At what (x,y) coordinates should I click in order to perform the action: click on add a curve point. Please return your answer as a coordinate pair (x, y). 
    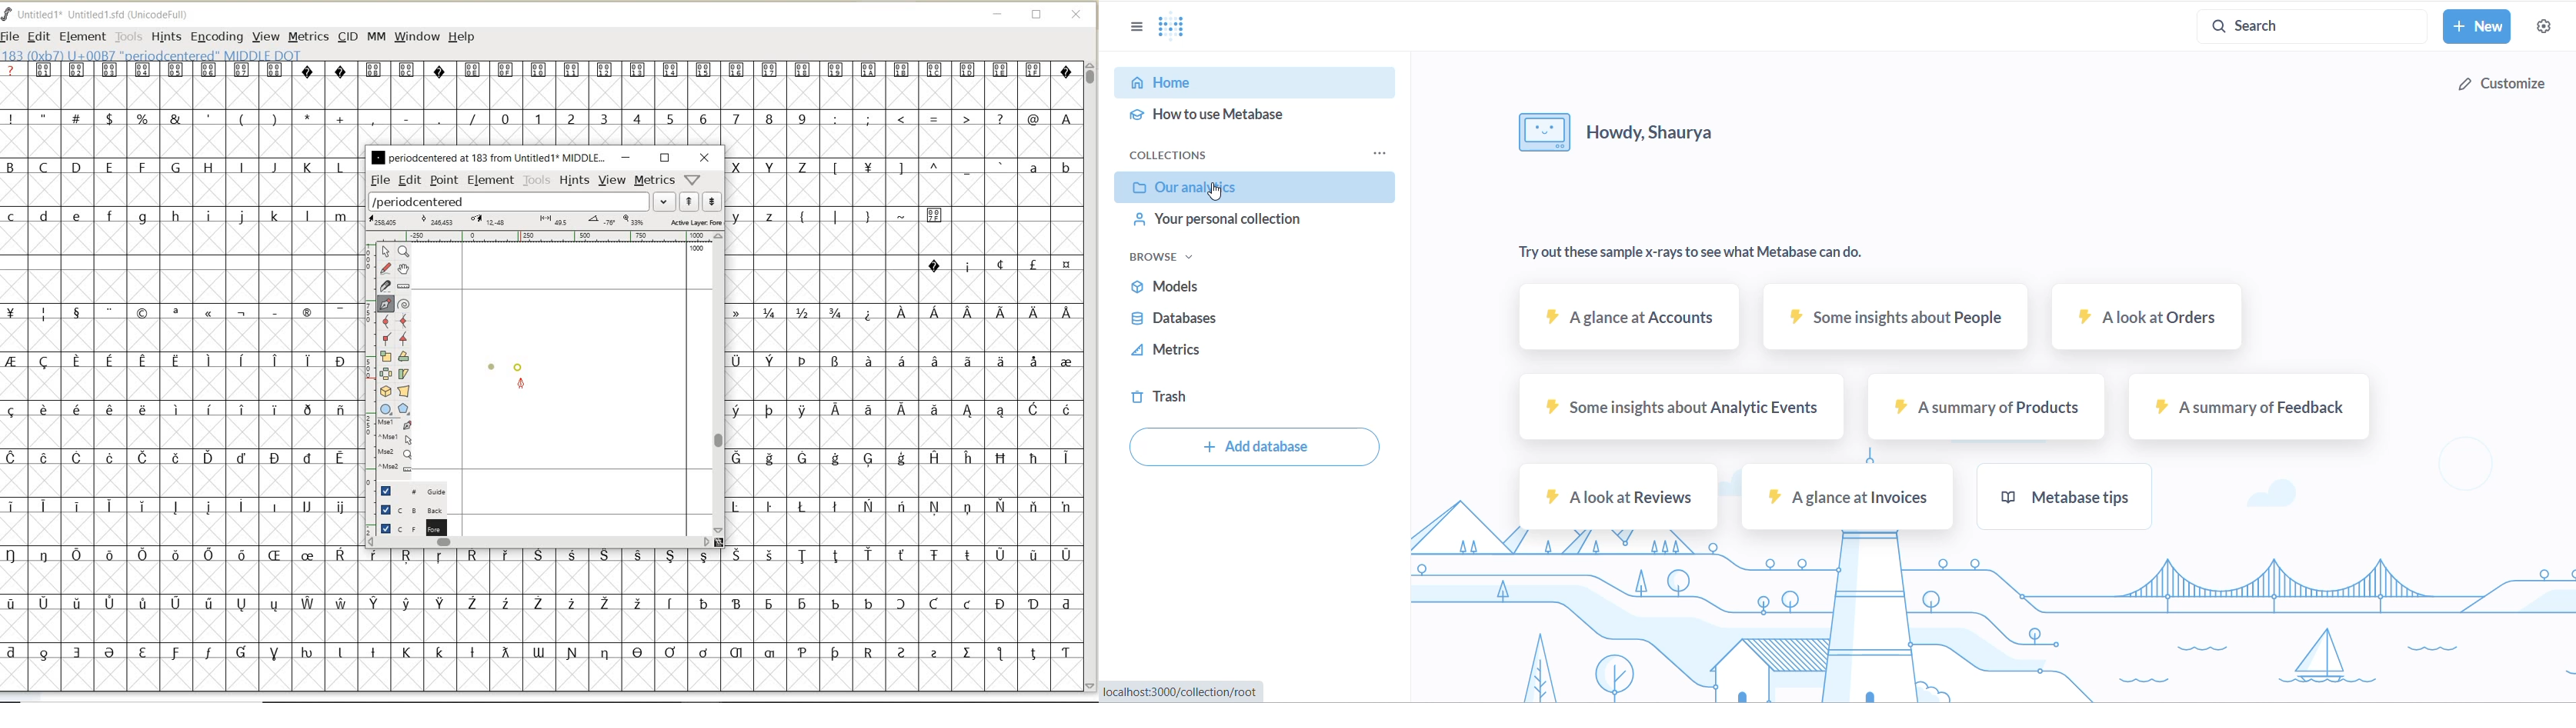
    Looking at the image, I should click on (387, 320).